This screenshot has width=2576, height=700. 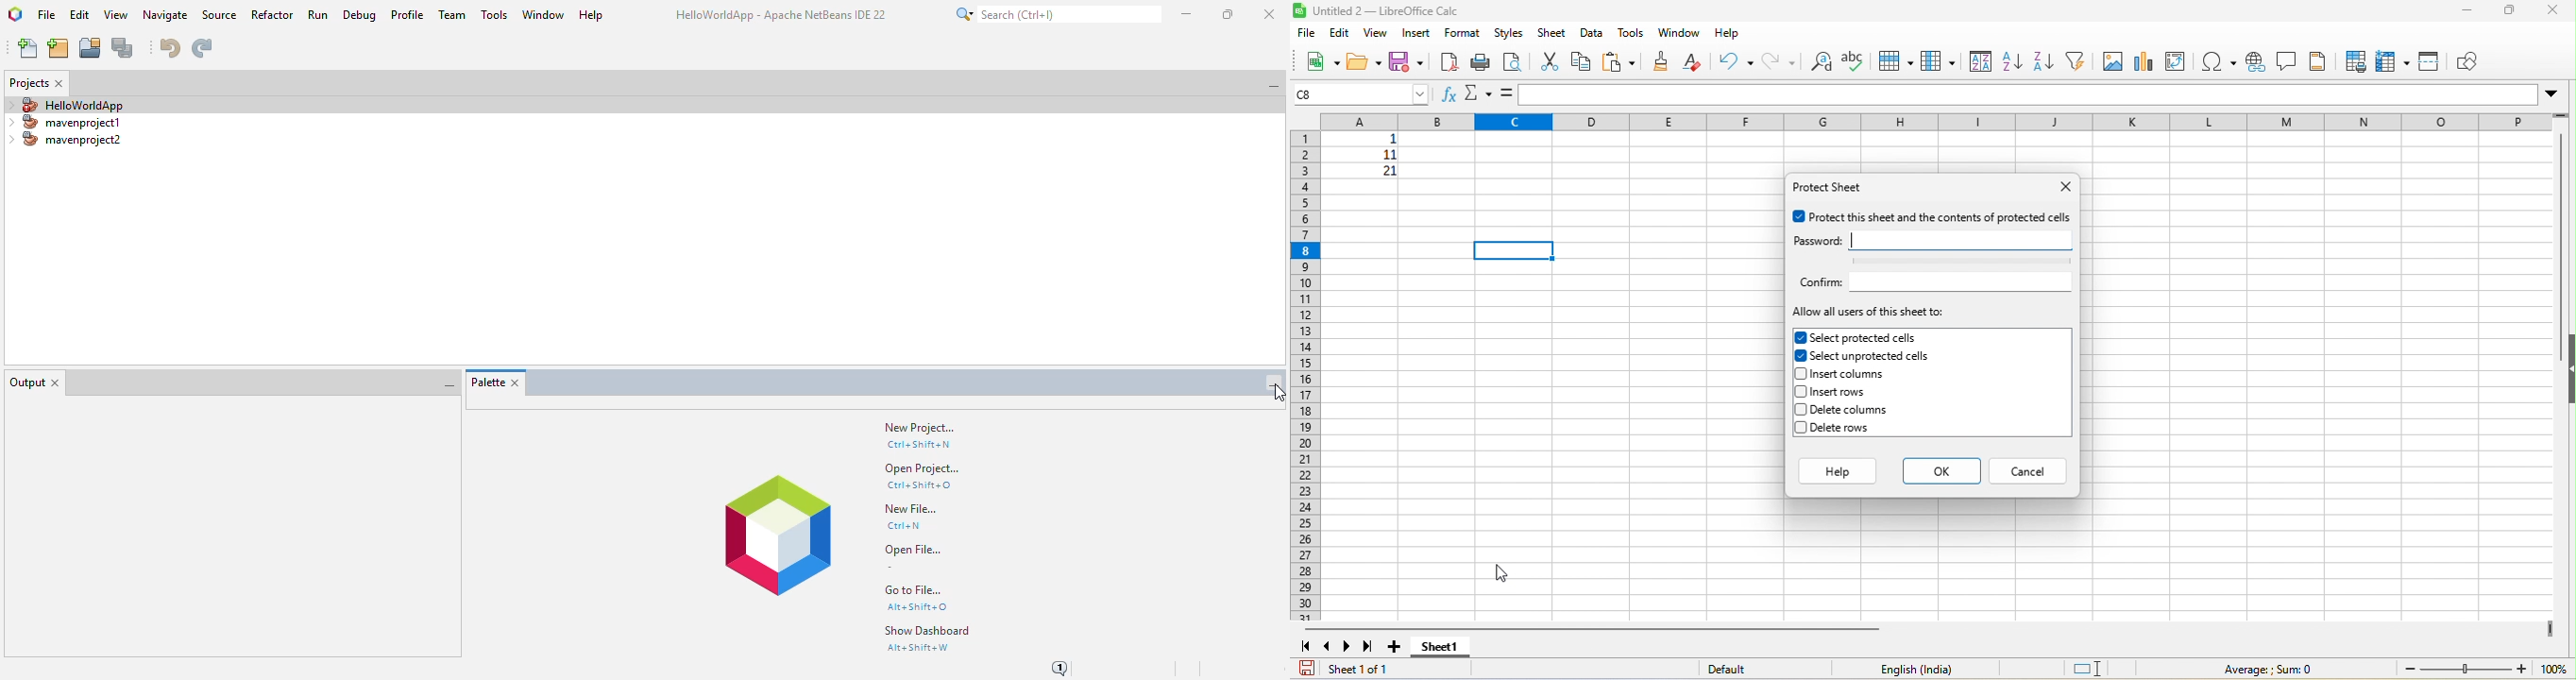 I want to click on sheet1, so click(x=1459, y=647).